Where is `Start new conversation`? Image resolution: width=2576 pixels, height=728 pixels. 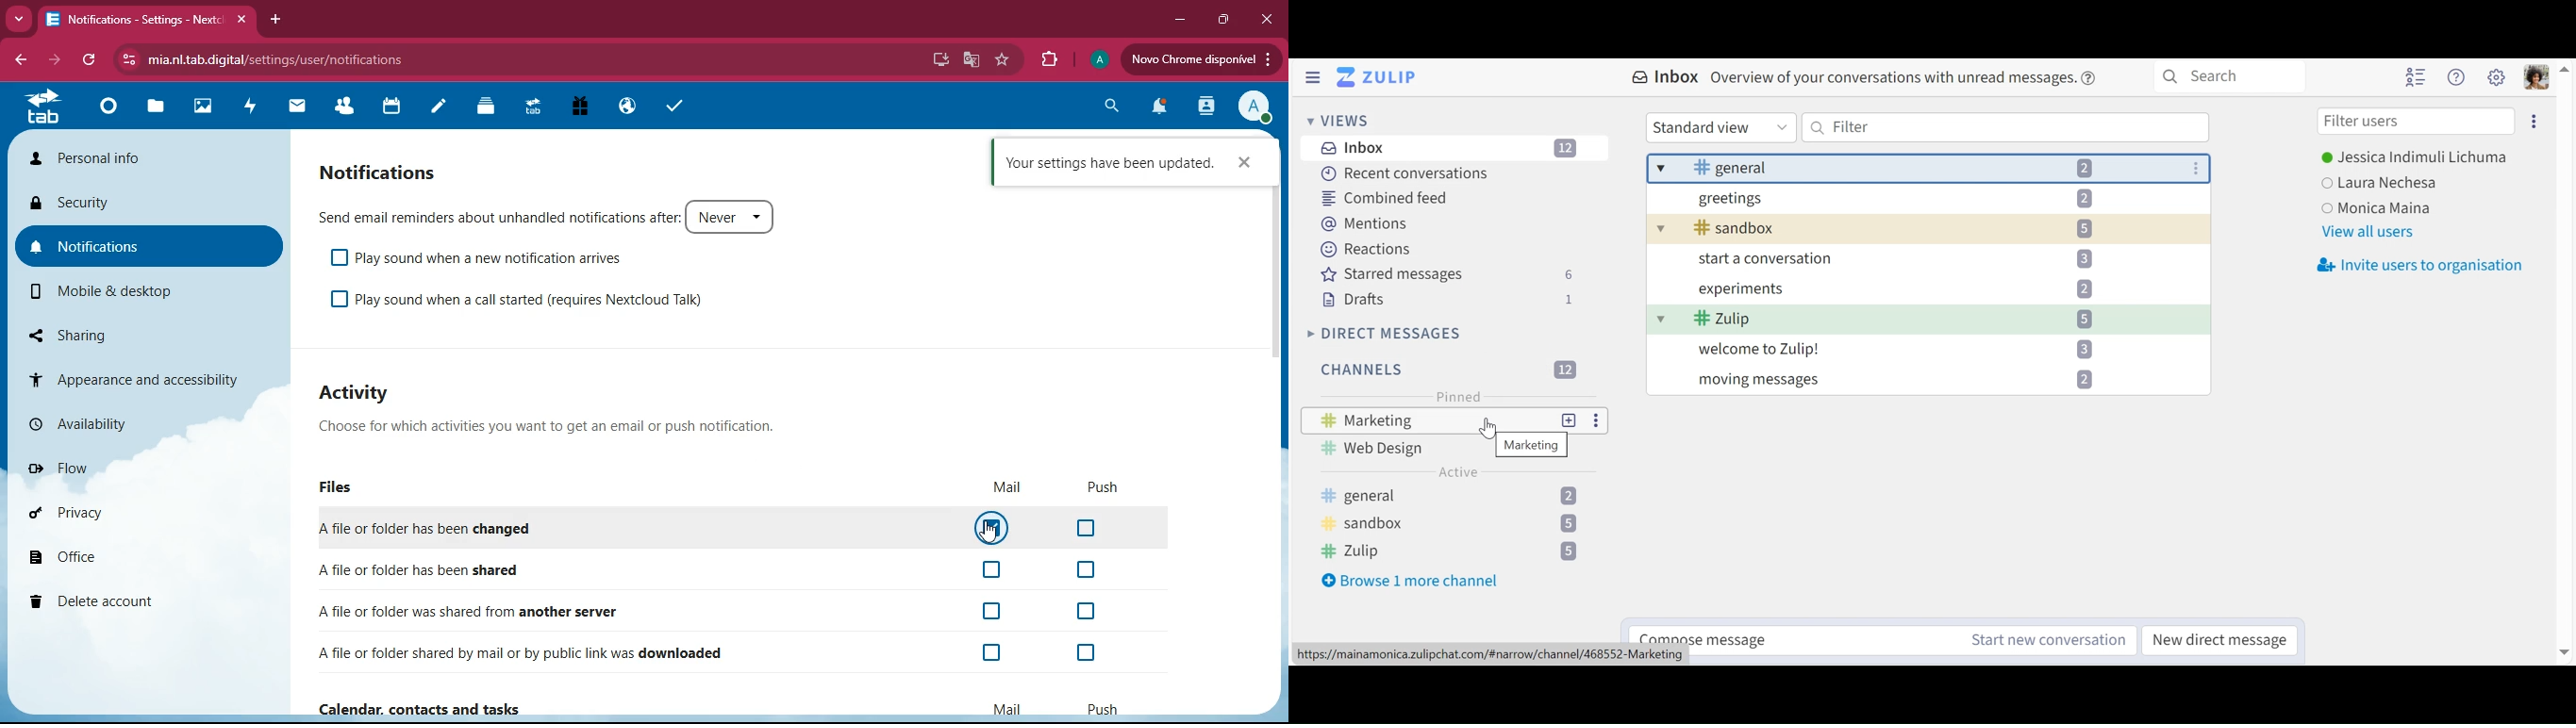
Start new conversation is located at coordinates (2039, 639).